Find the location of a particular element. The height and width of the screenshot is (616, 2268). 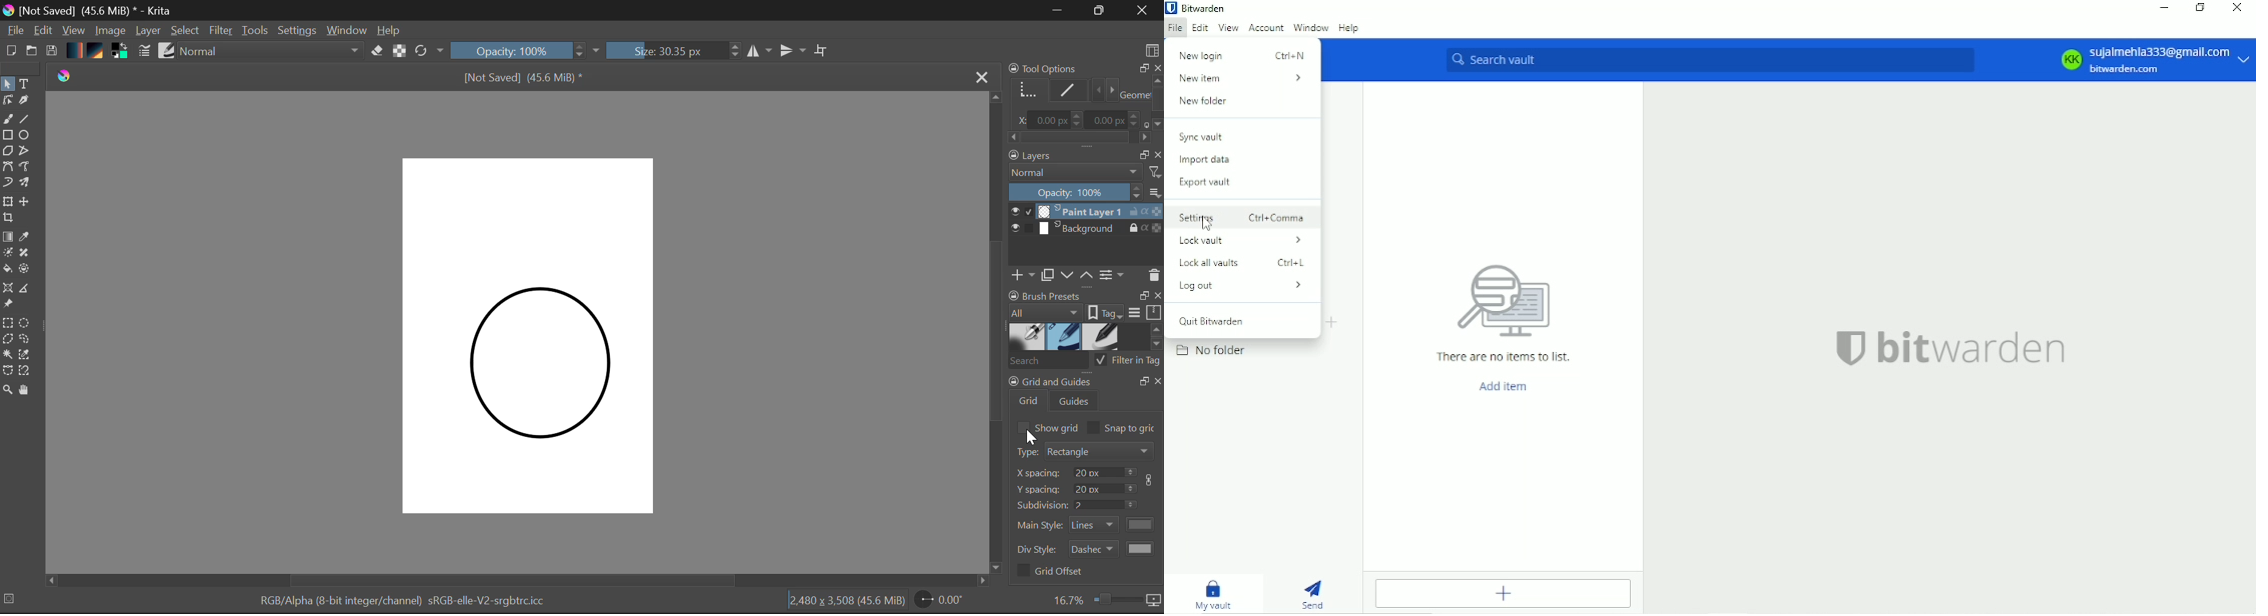

File is located at coordinates (14, 30).